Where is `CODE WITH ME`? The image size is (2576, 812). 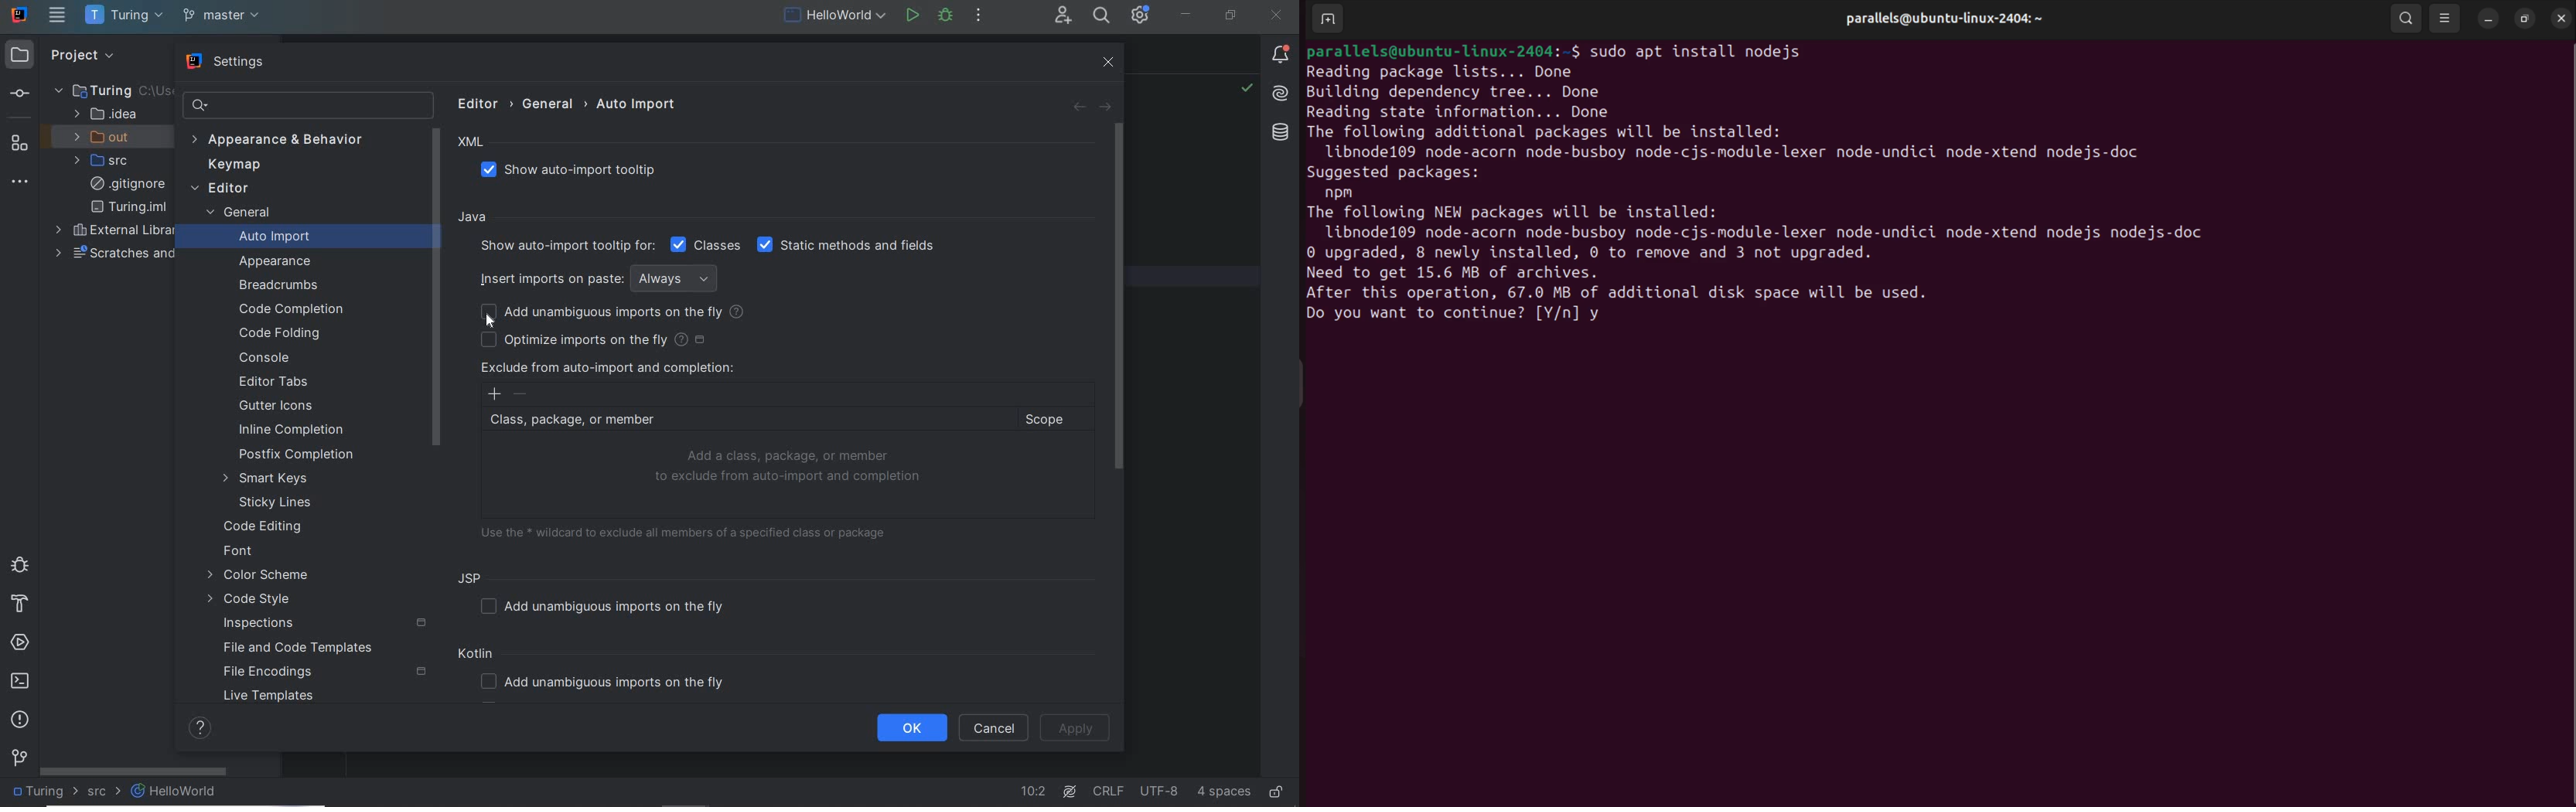
CODE WITH ME is located at coordinates (1062, 16).